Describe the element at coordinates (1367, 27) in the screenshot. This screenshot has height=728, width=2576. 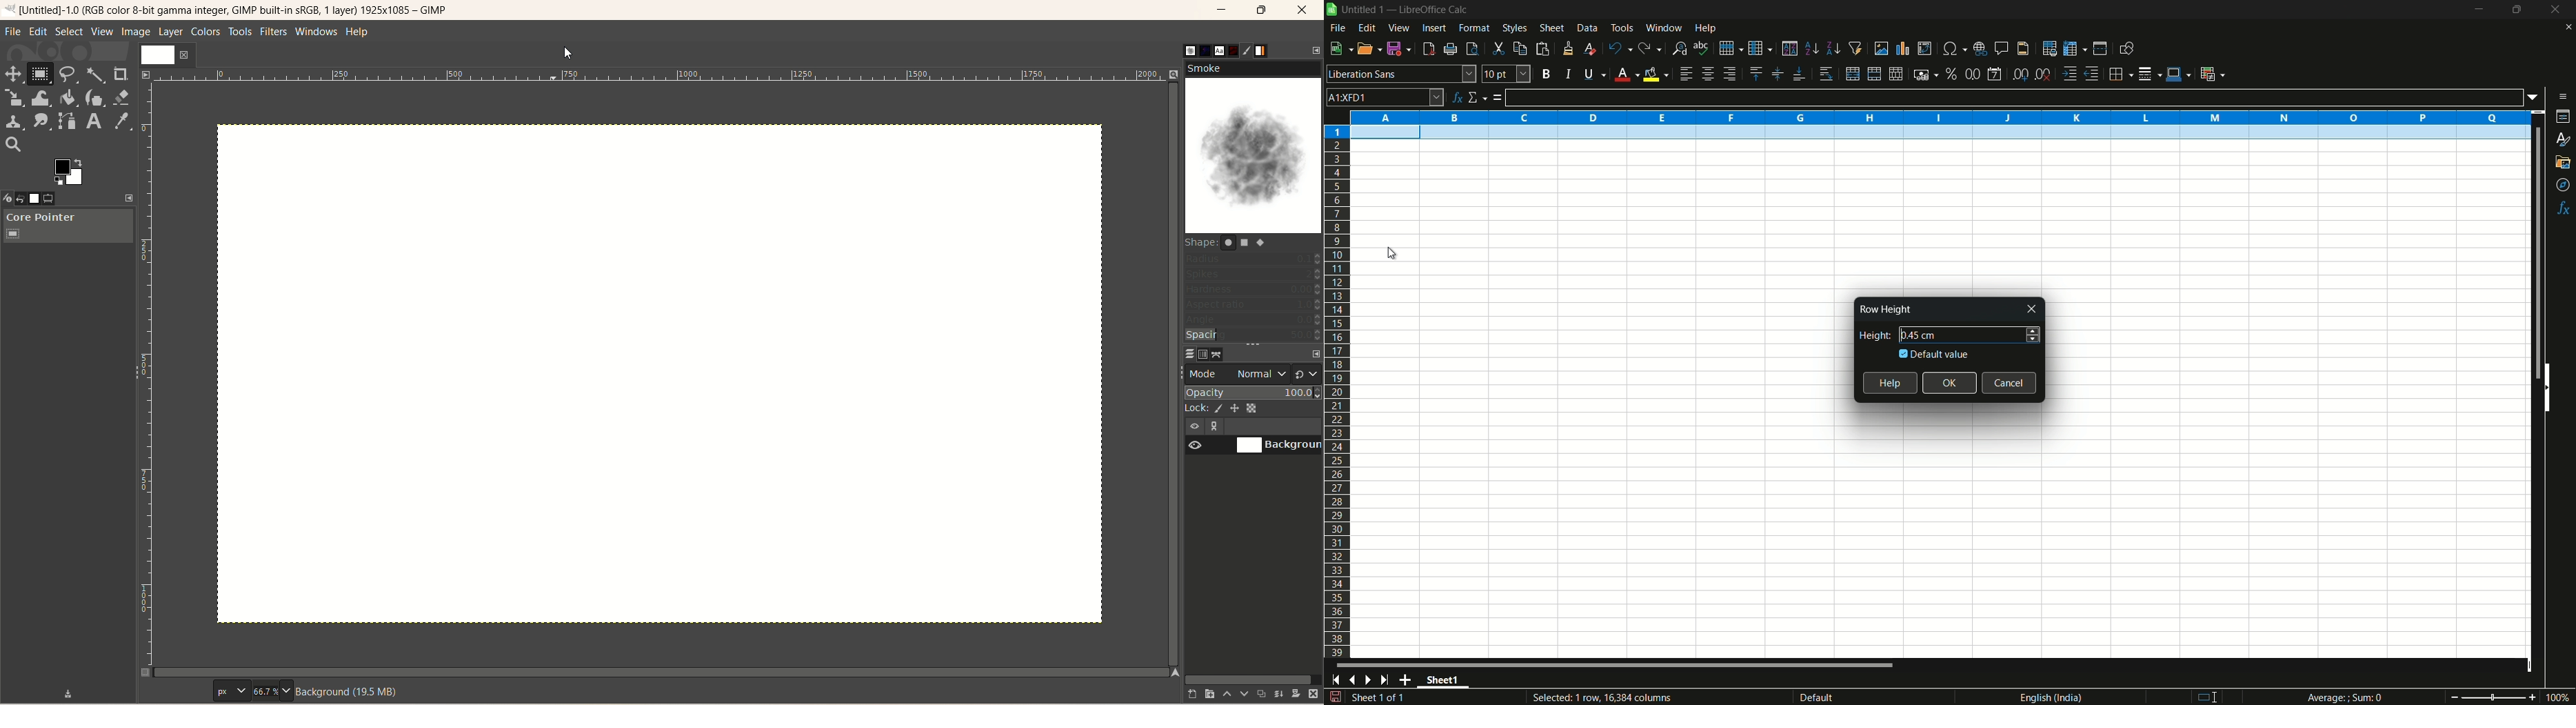
I see `edit menu` at that location.